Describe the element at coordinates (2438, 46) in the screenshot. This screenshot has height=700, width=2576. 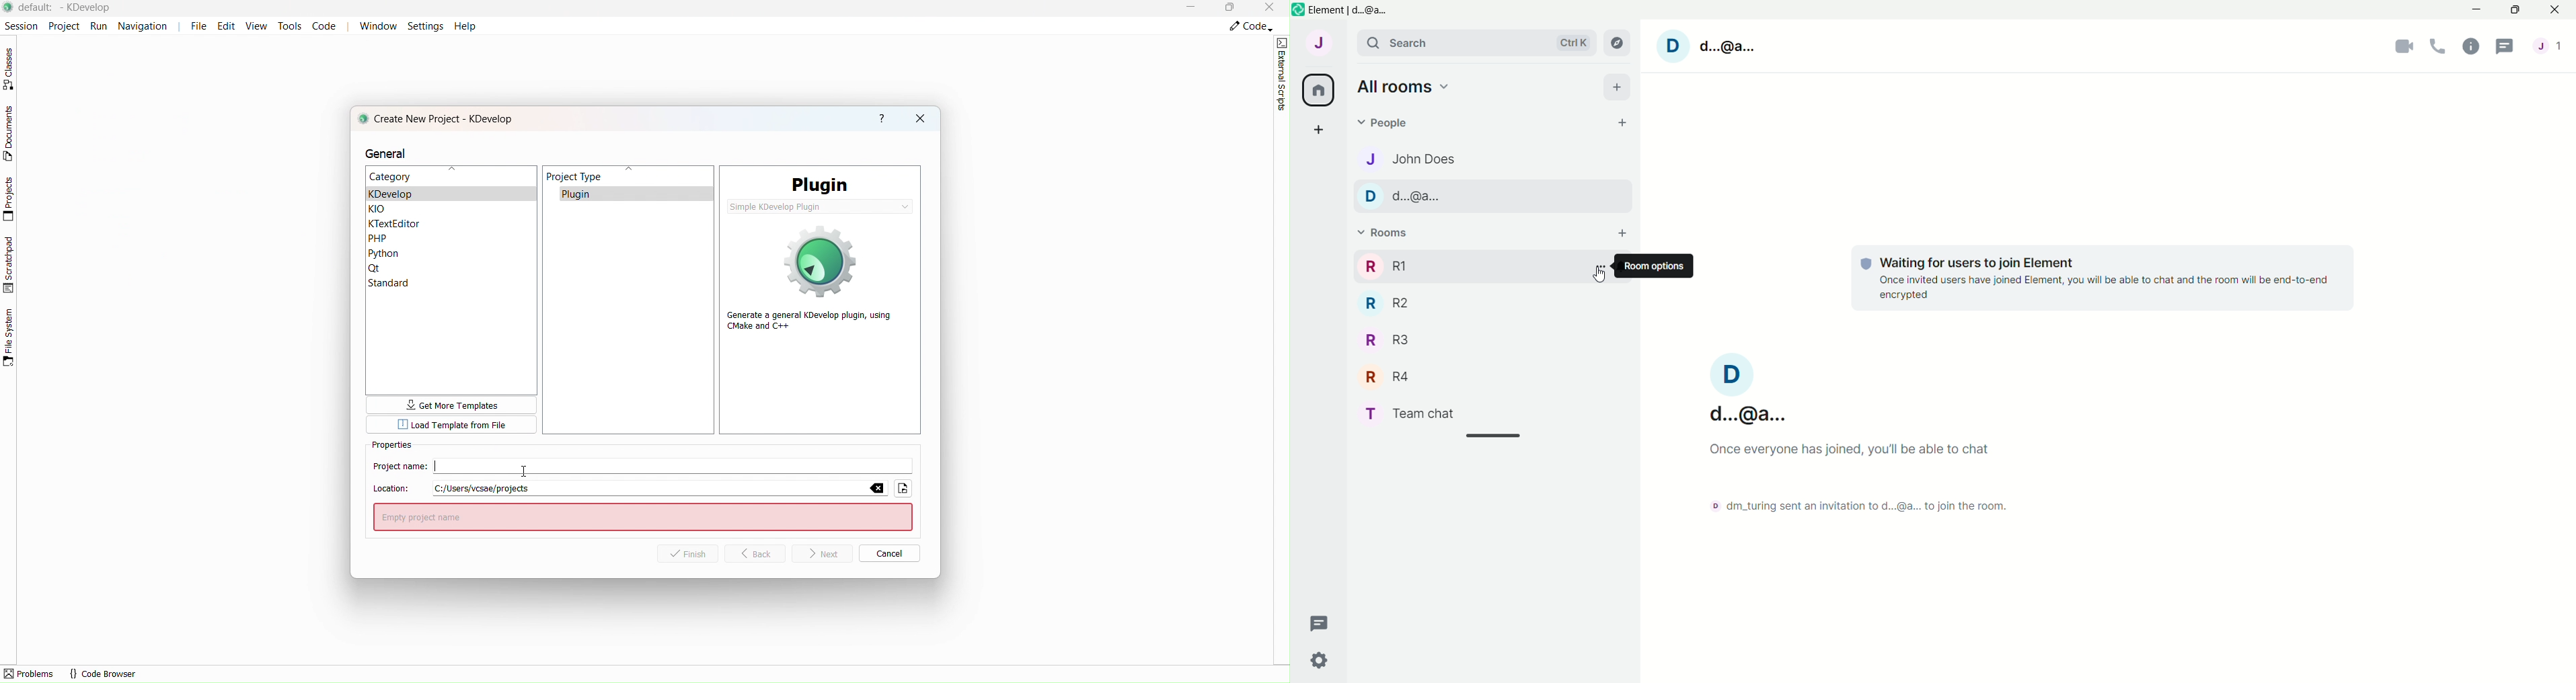
I see `Calling ` at that location.